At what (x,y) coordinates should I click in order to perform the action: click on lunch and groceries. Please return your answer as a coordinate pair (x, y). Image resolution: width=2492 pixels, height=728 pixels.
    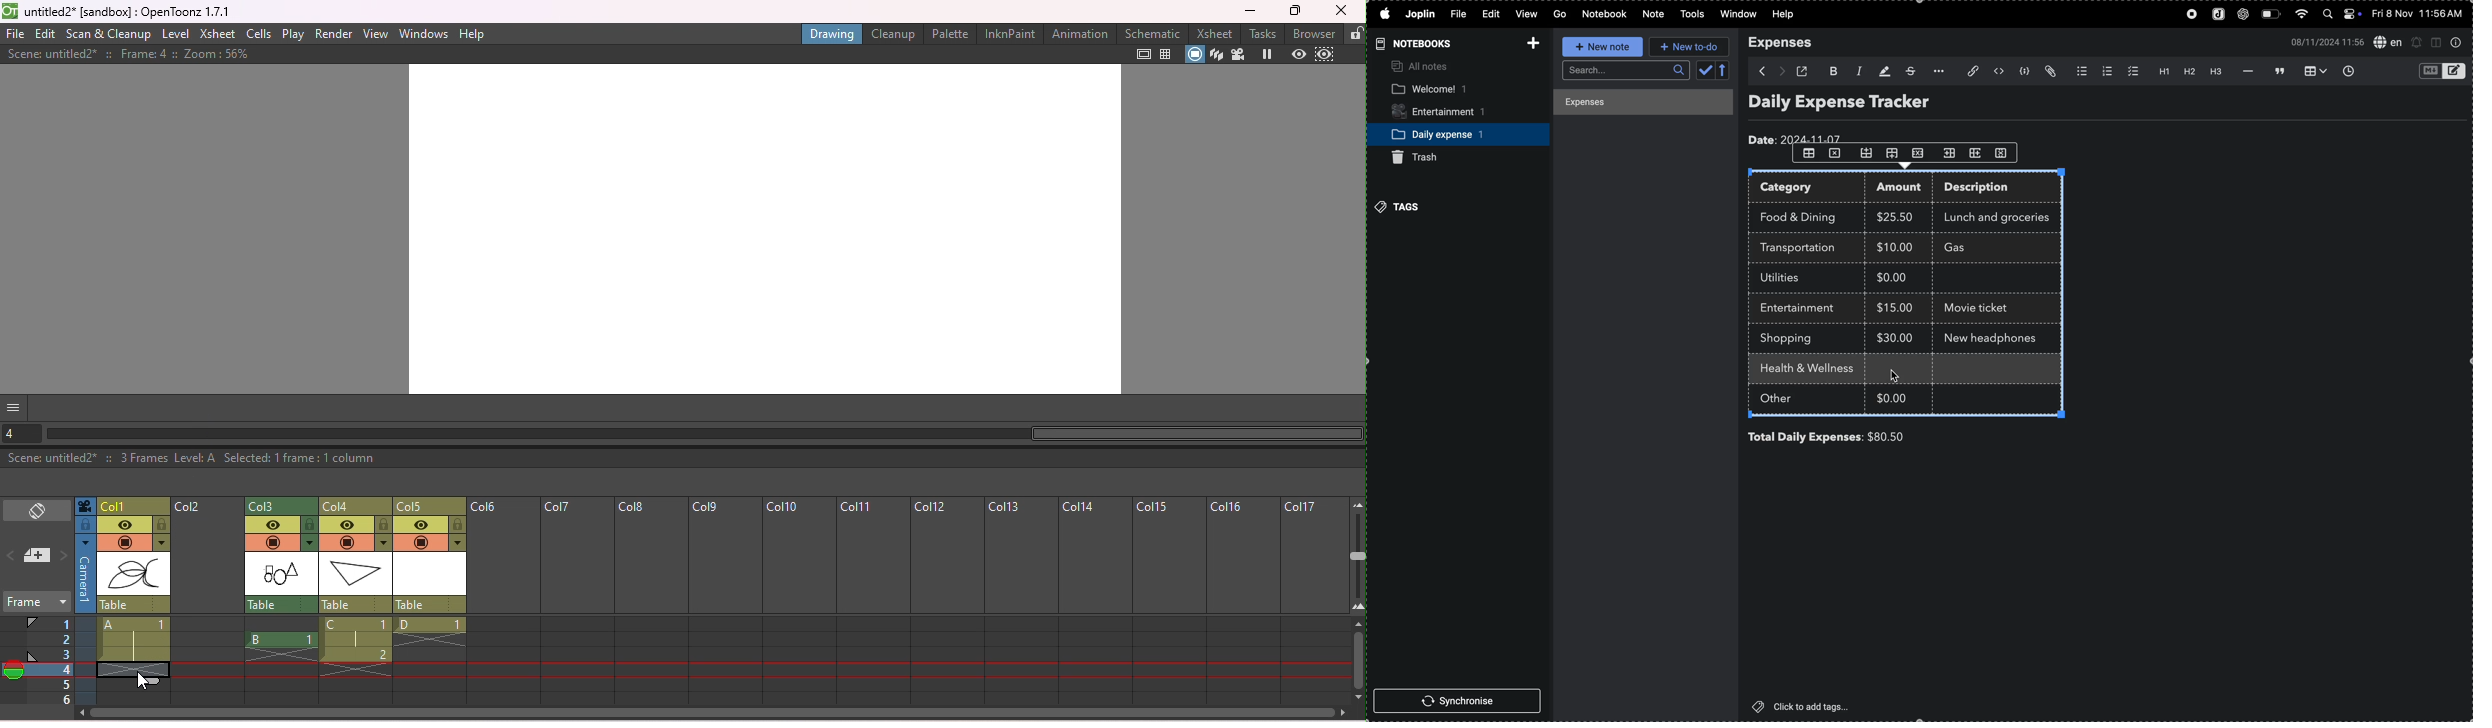
    Looking at the image, I should click on (2002, 216).